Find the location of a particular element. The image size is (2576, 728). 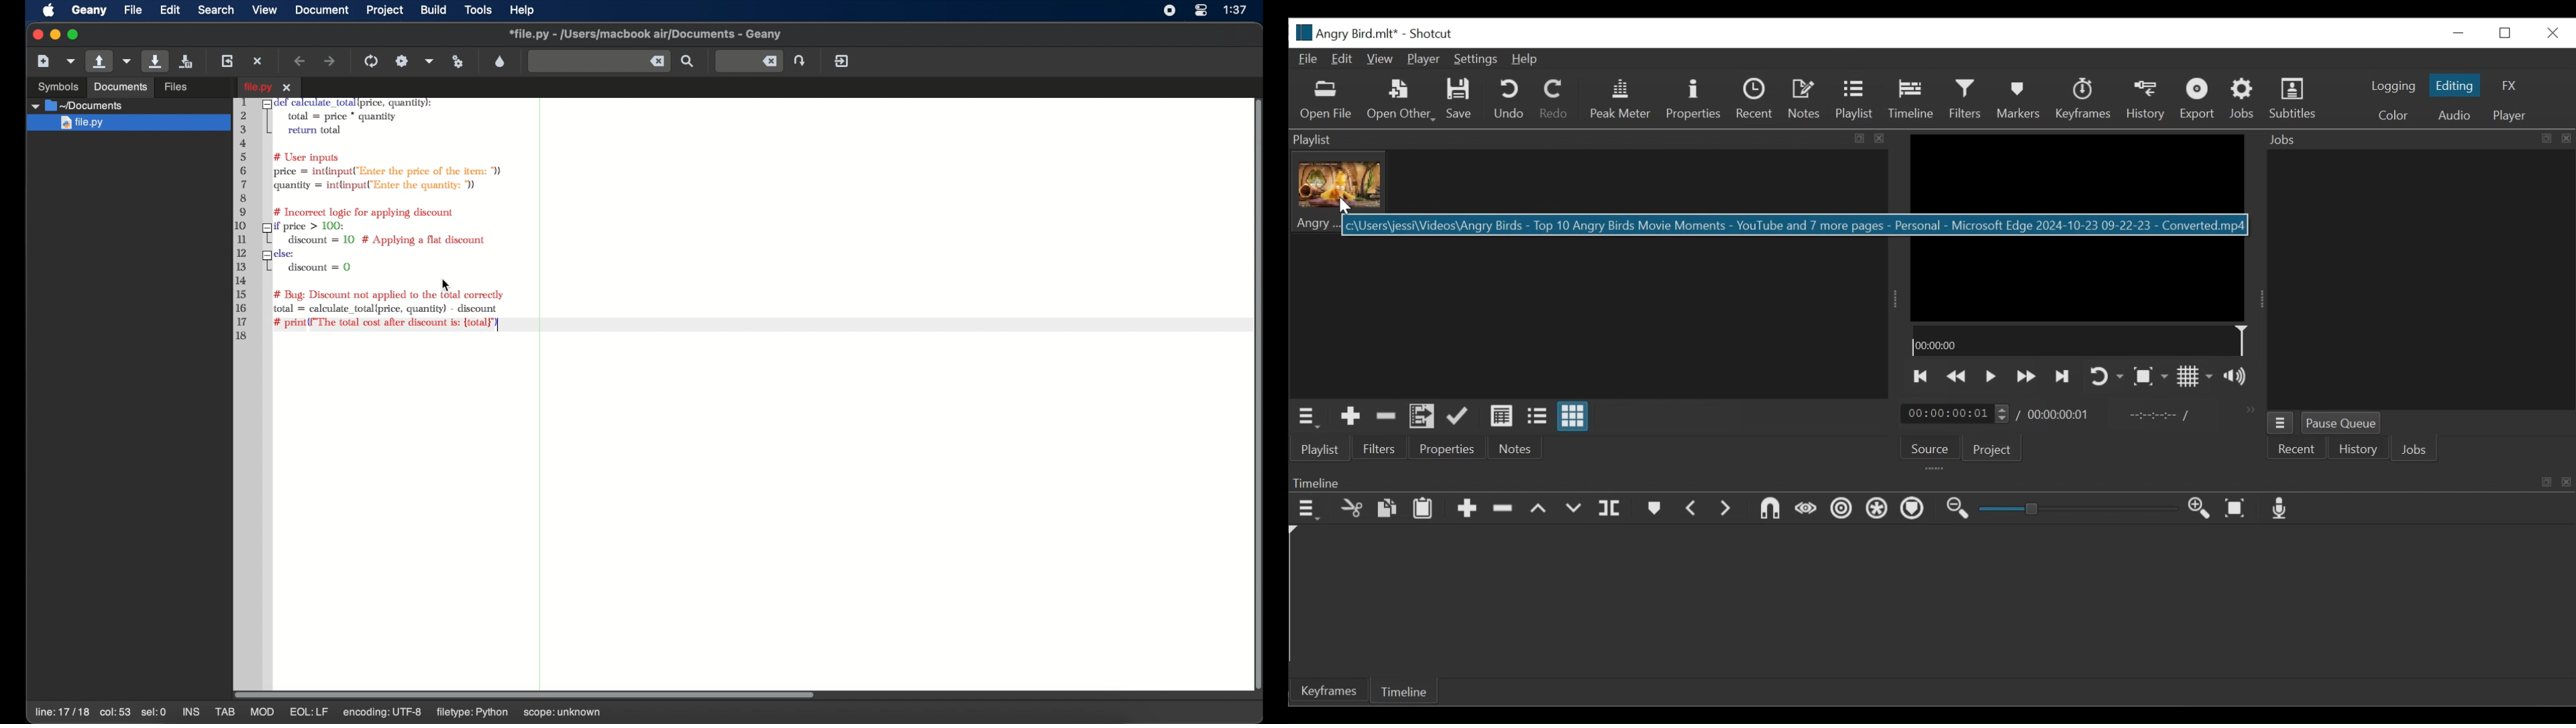

Next Marker is located at coordinates (1729, 509).